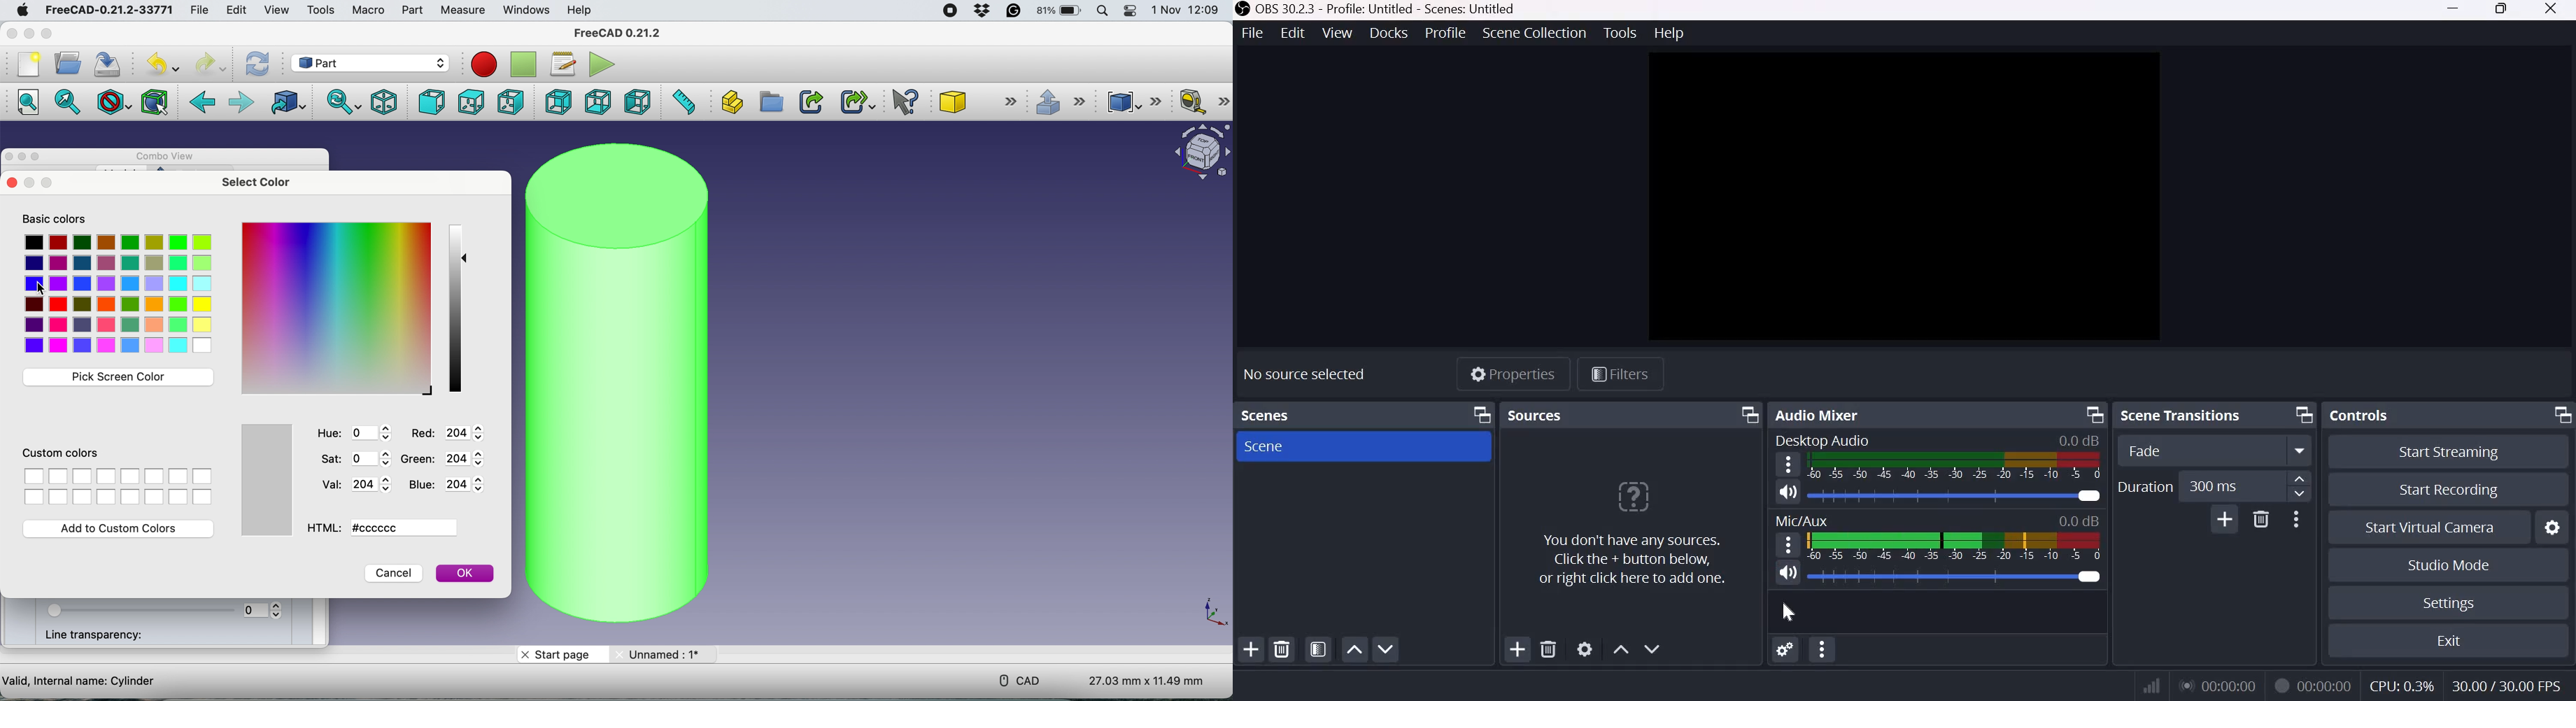 The width and height of the screenshot is (2576, 728). What do you see at coordinates (1389, 34) in the screenshot?
I see `Docks` at bounding box center [1389, 34].